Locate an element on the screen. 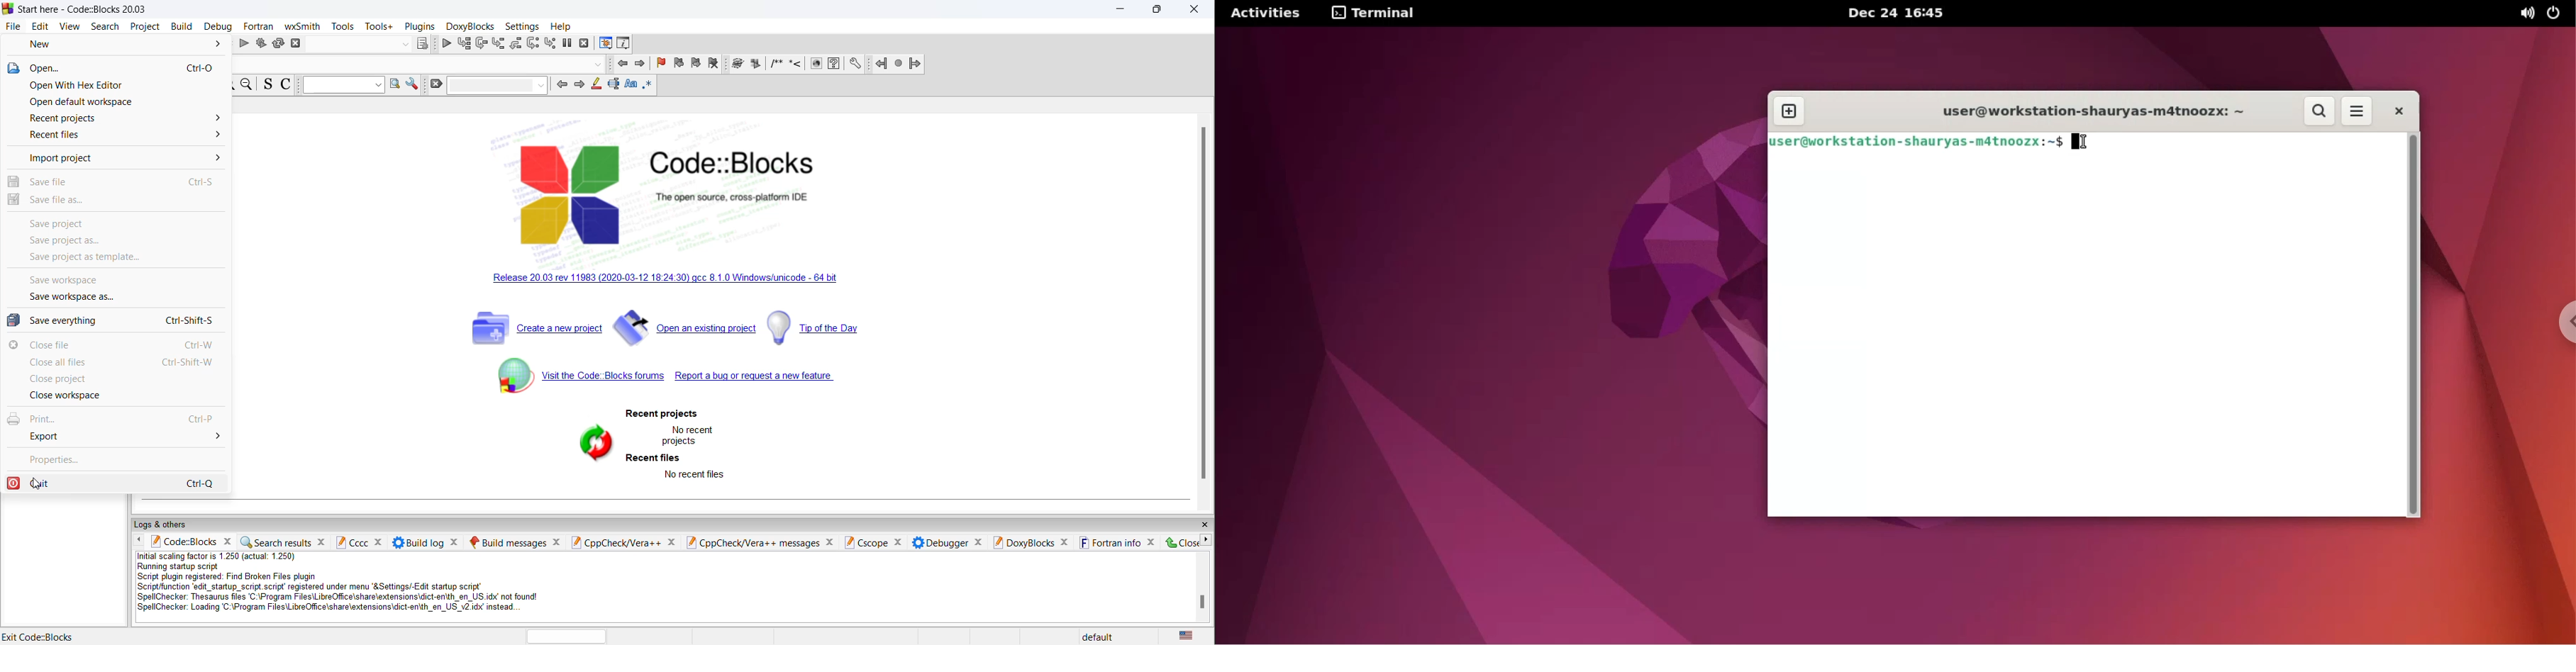  view is located at coordinates (70, 28).